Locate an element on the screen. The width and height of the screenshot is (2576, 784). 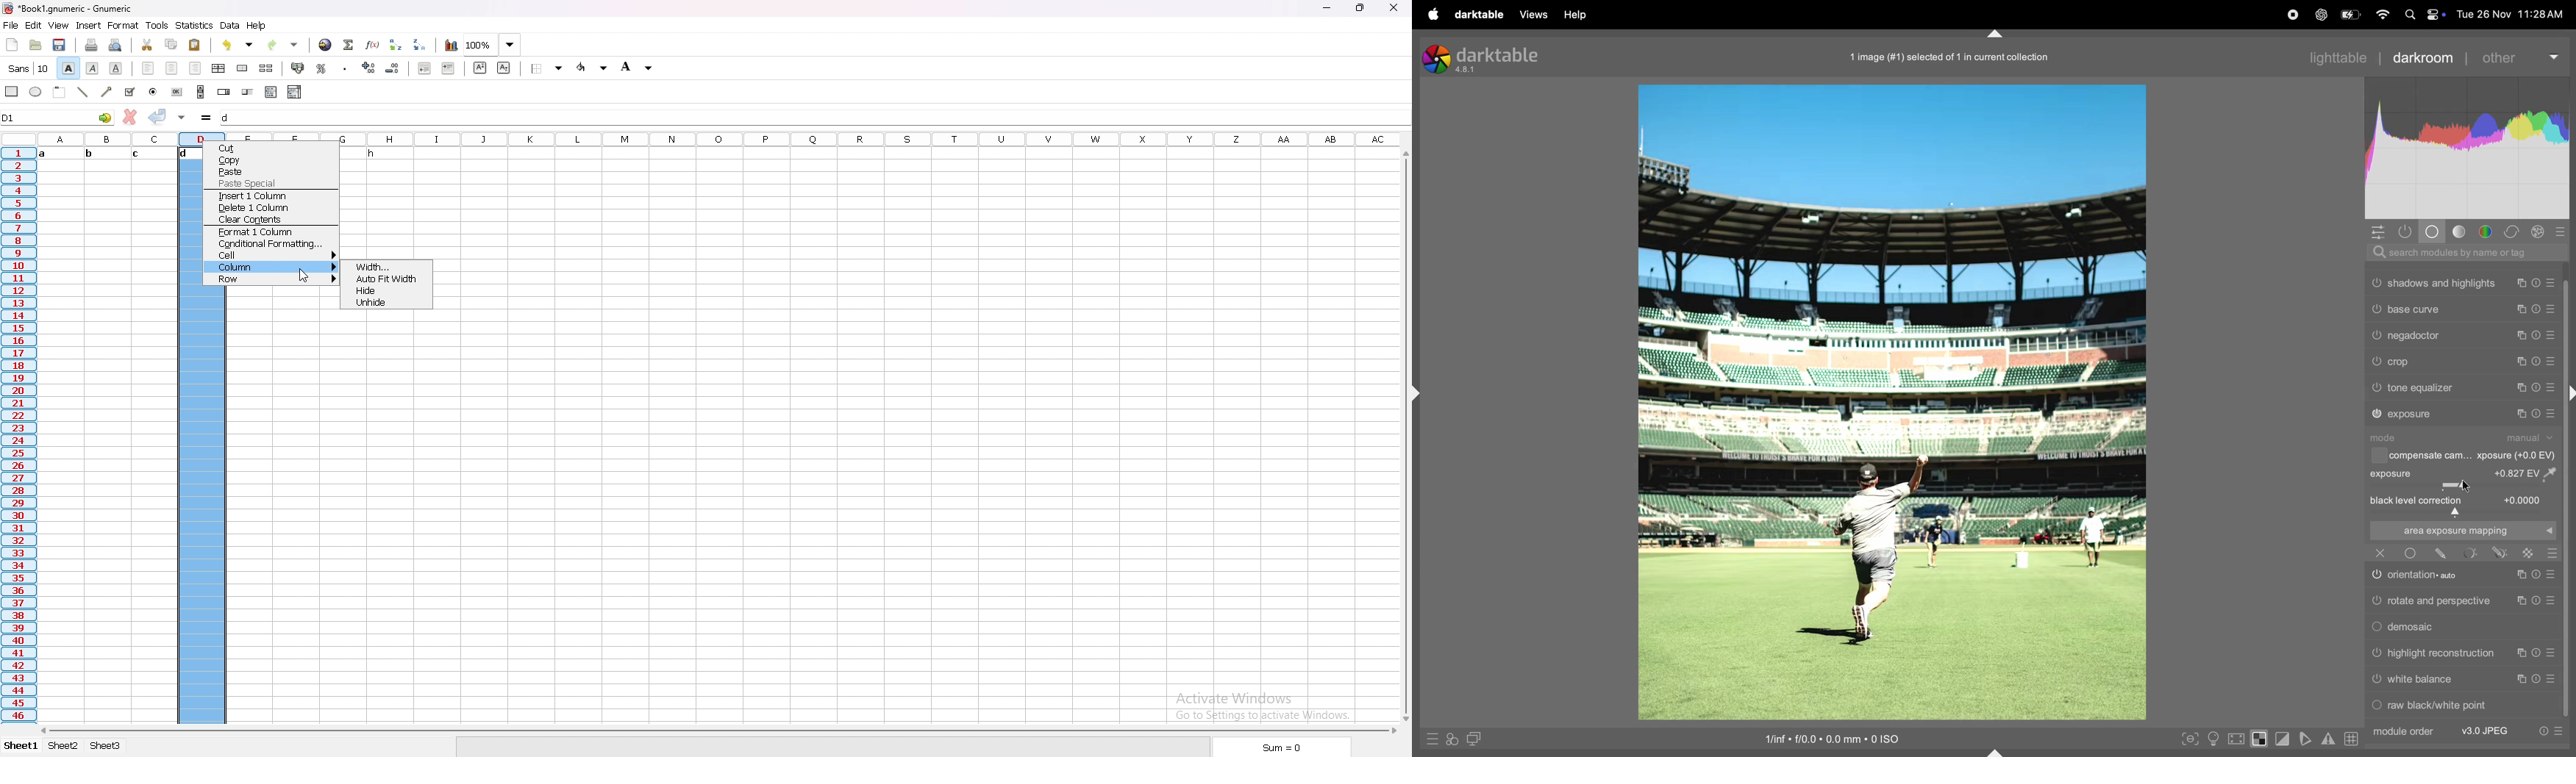
centre is located at coordinates (172, 68).